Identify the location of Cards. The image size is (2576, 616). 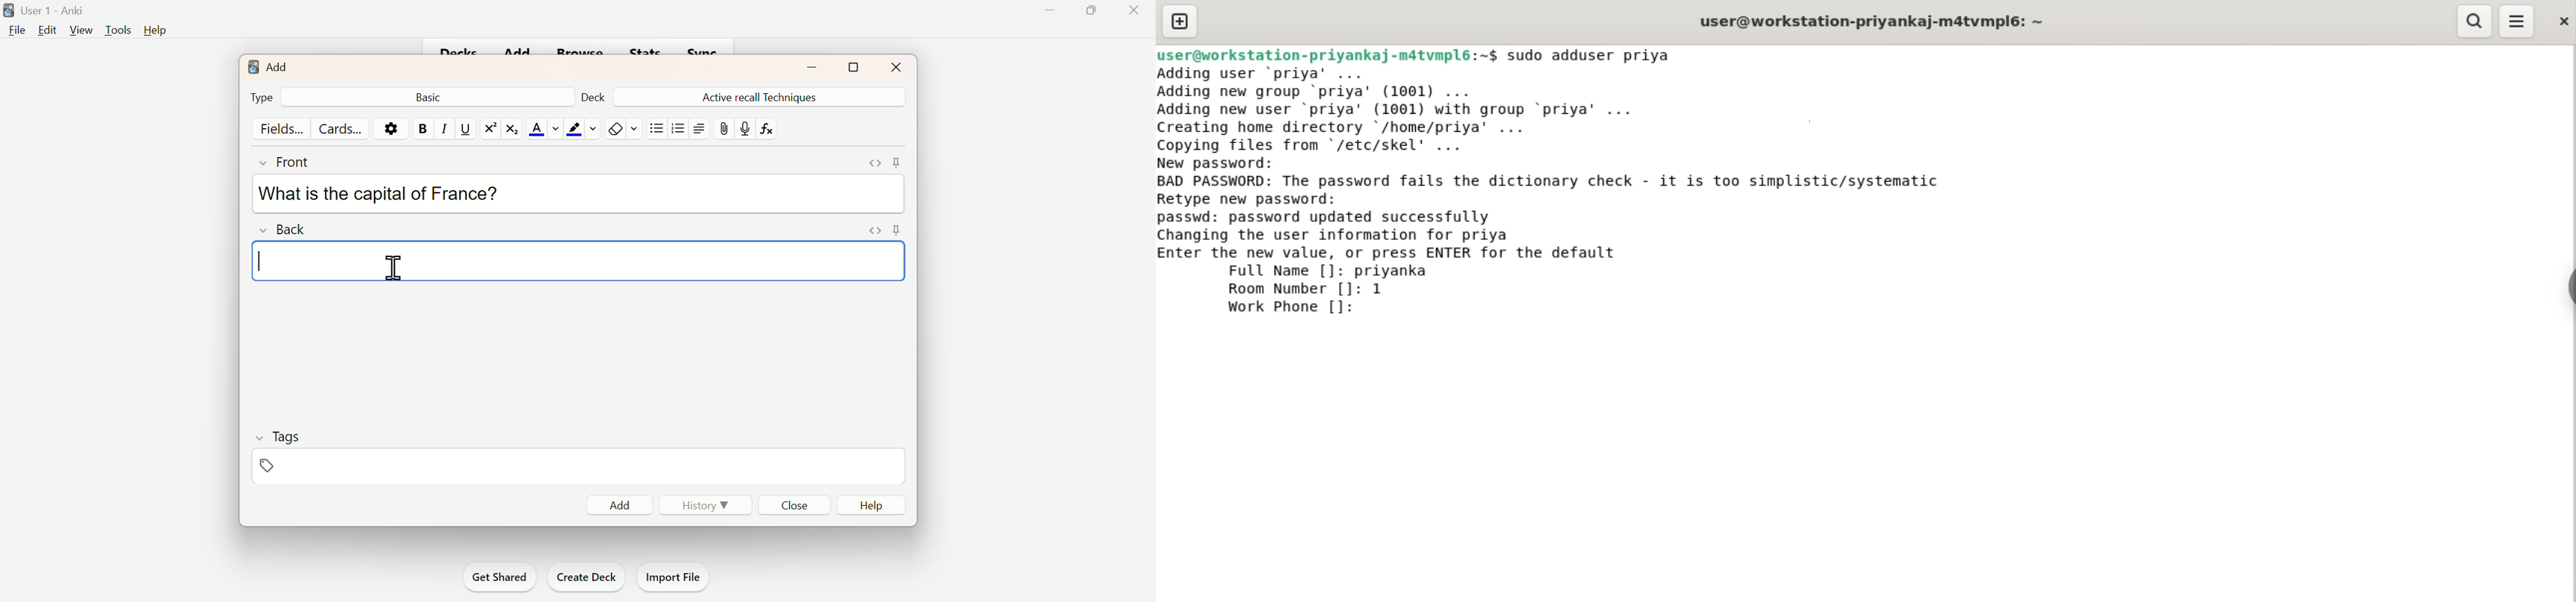
(343, 128).